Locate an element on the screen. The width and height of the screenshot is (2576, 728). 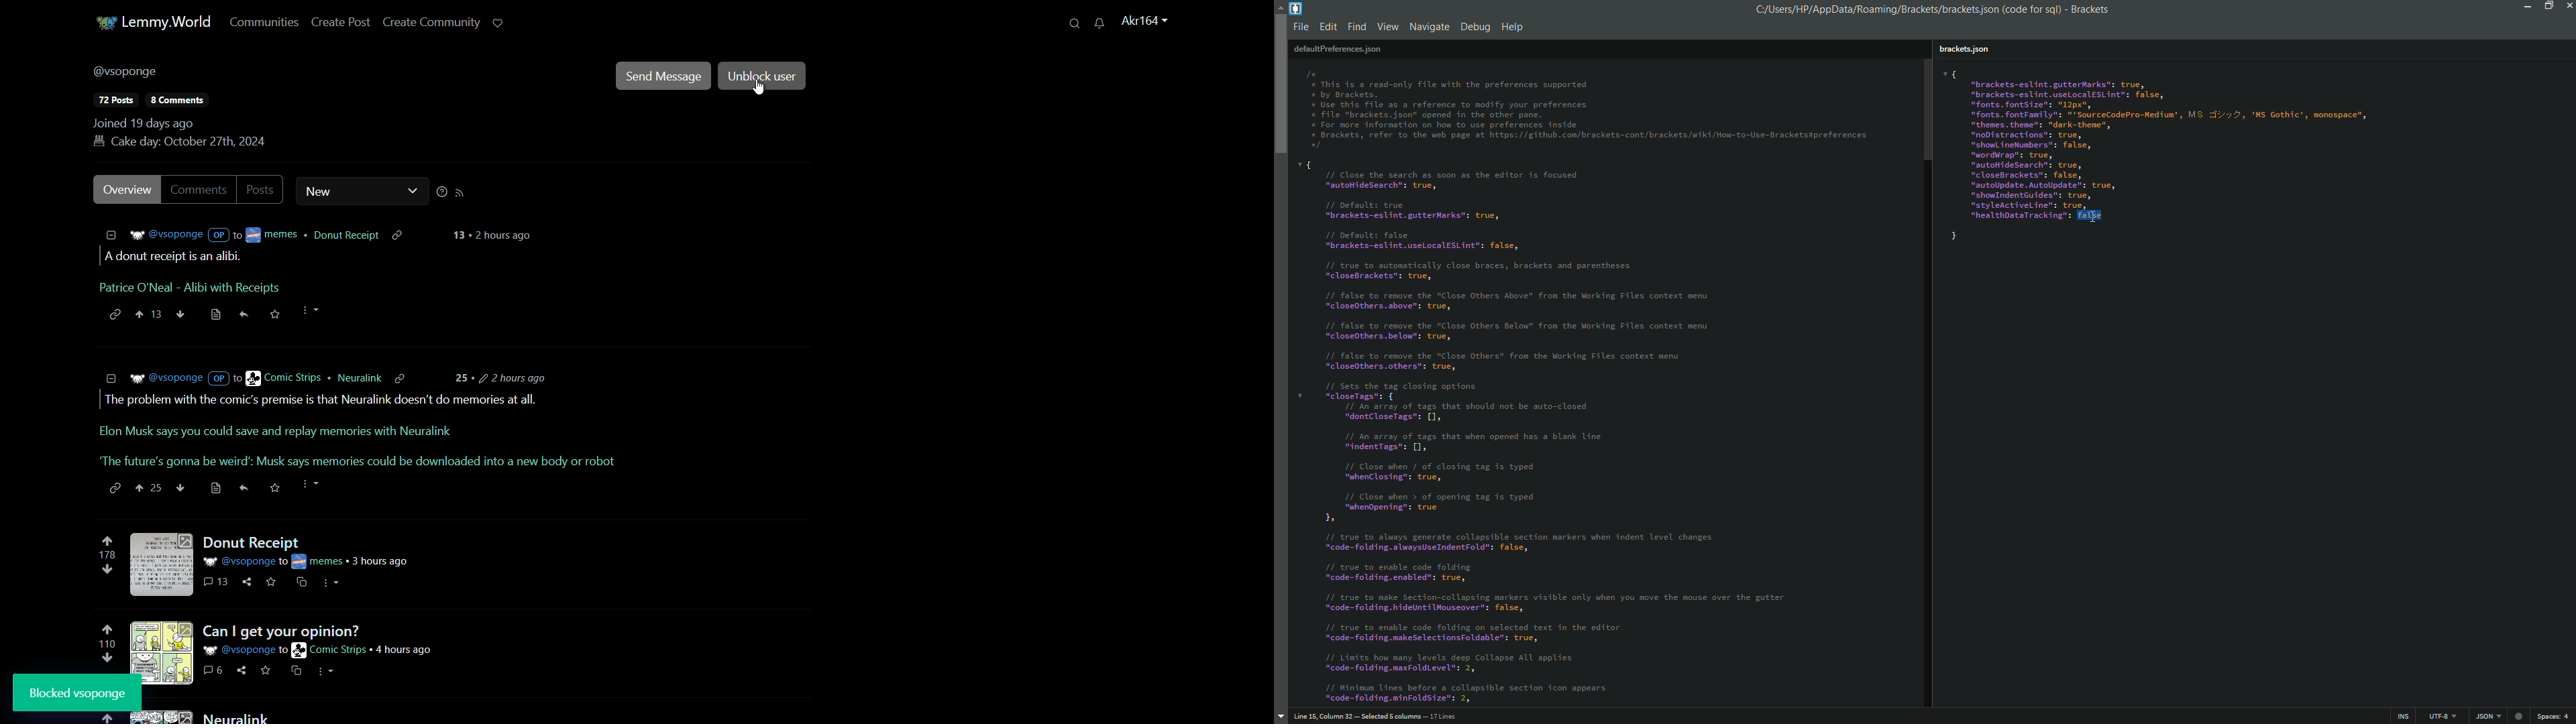
link is located at coordinates (116, 489).